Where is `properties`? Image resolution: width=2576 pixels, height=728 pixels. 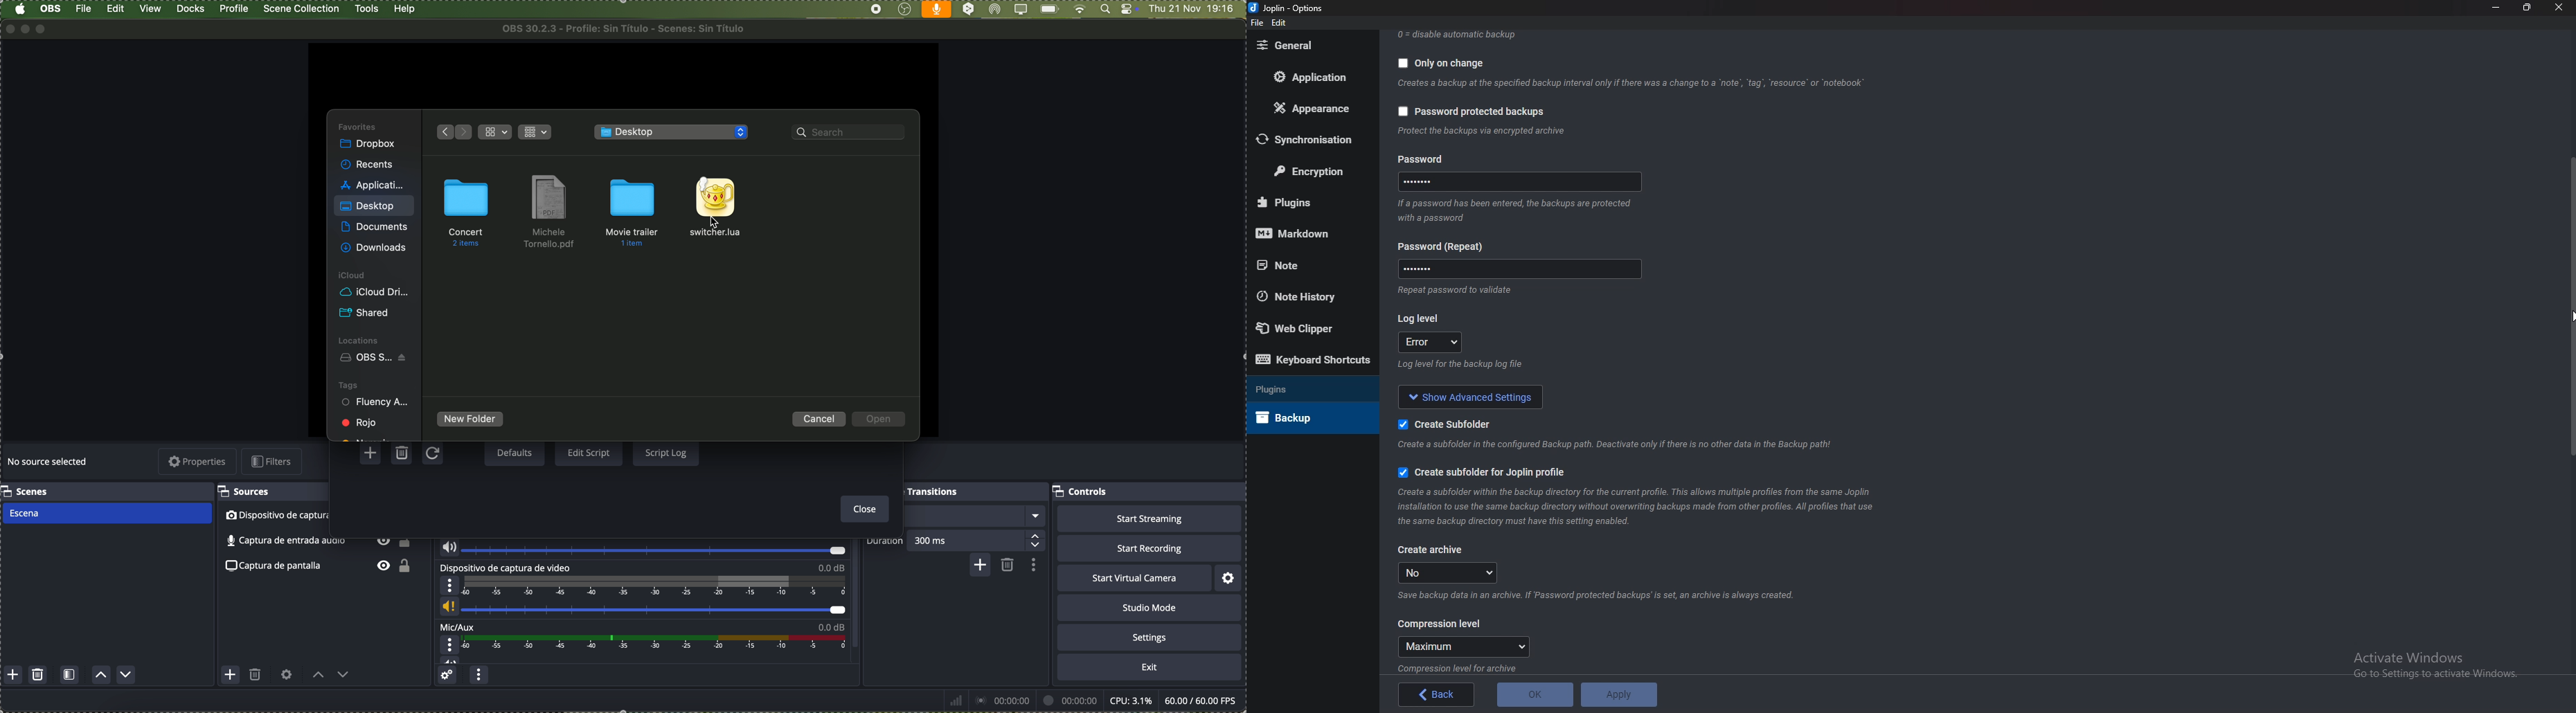
properties is located at coordinates (198, 462).